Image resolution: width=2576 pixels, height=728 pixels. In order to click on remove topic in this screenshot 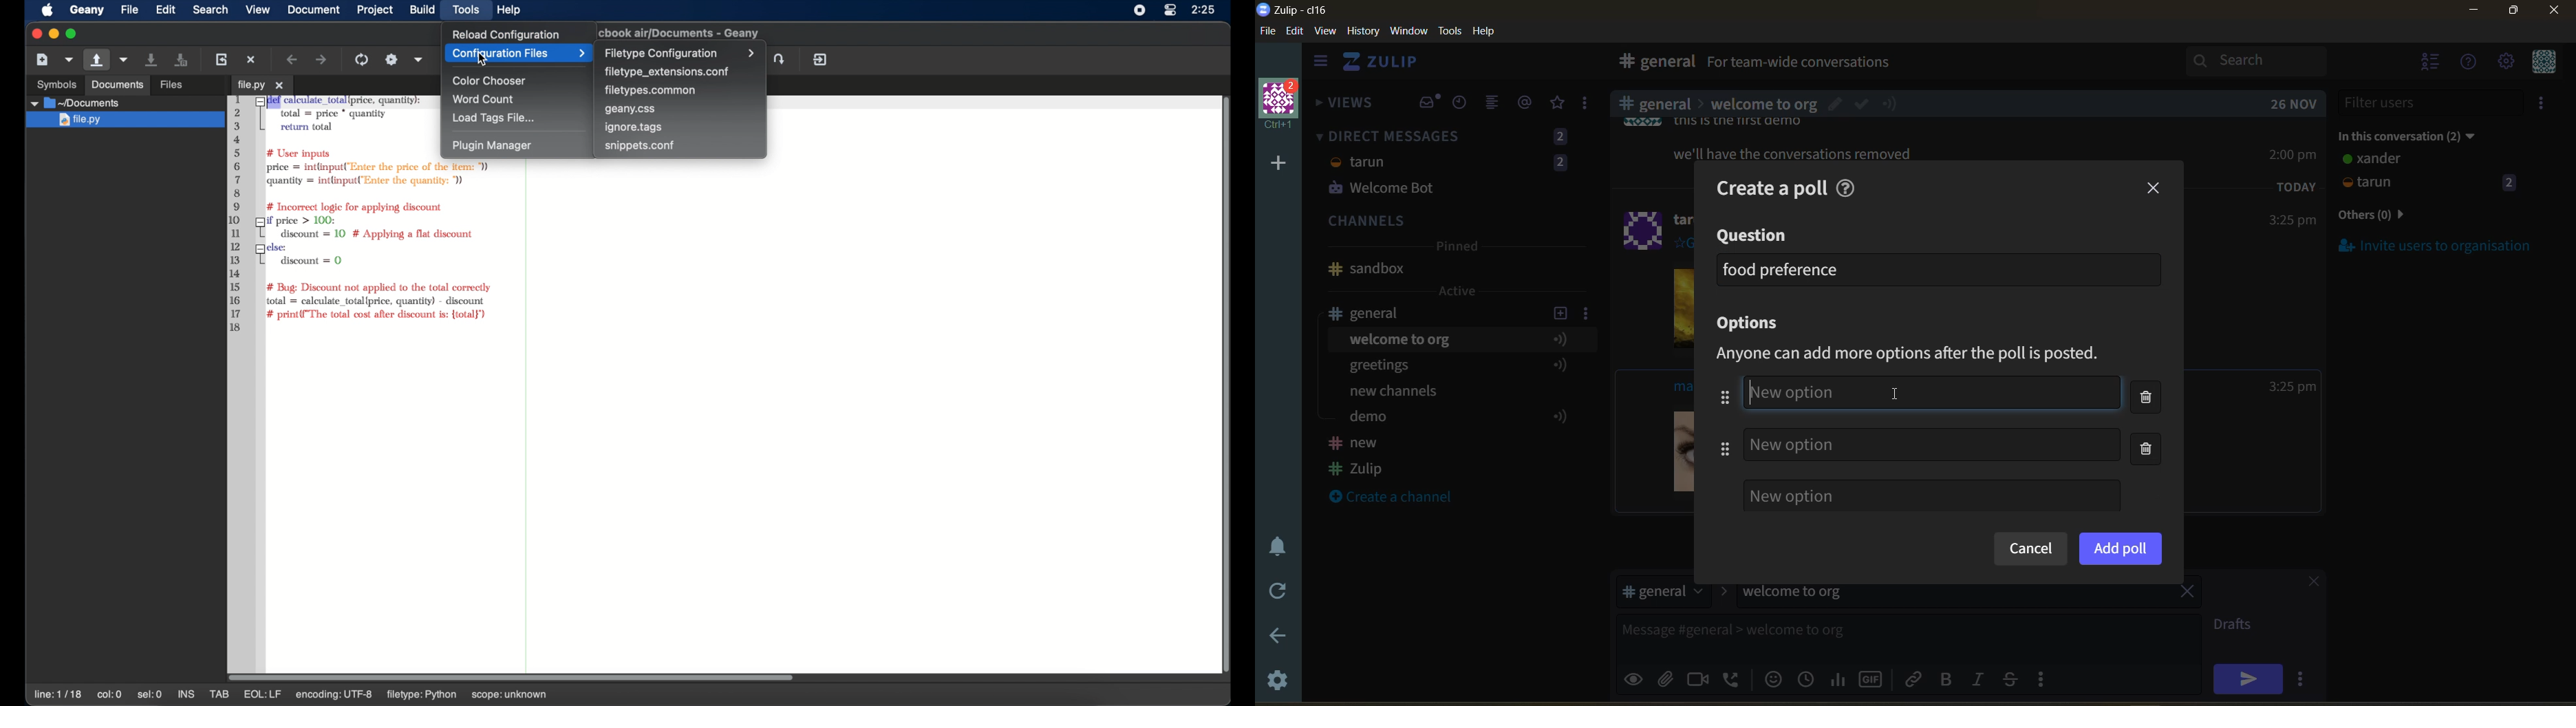, I will do `click(2187, 593)`.